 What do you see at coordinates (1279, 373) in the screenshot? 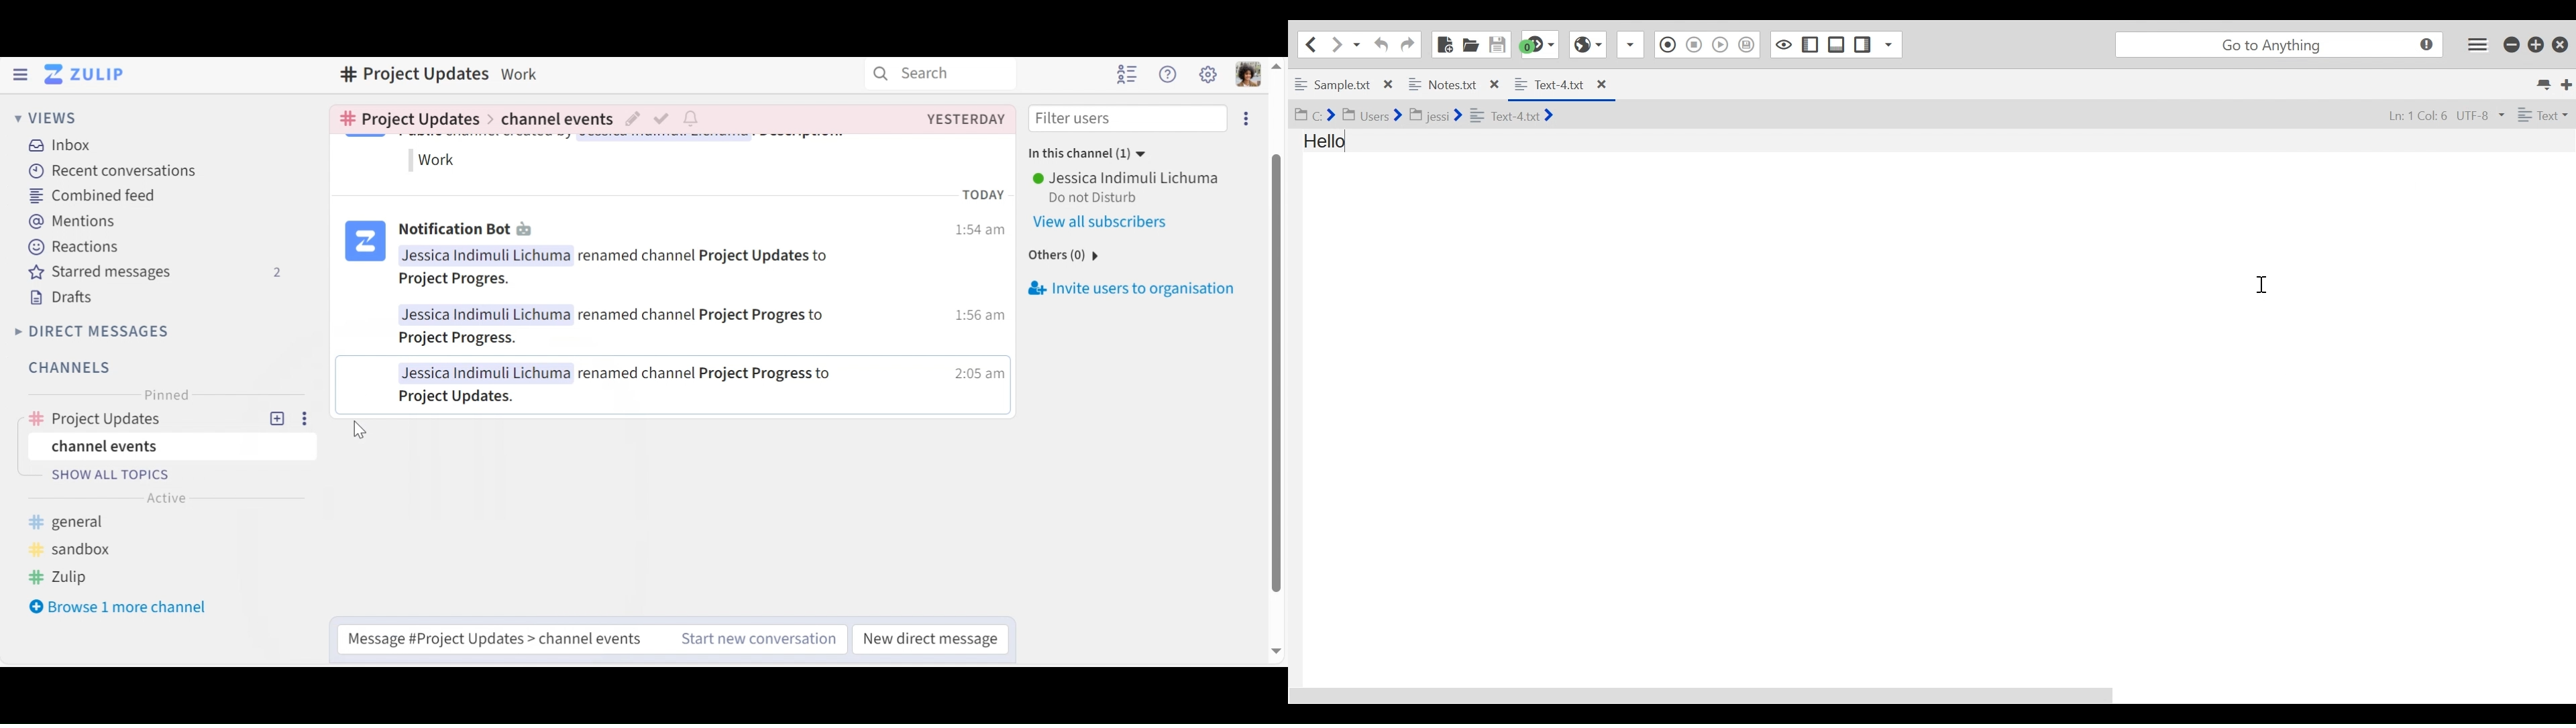
I see `vertical scroll bar` at bounding box center [1279, 373].